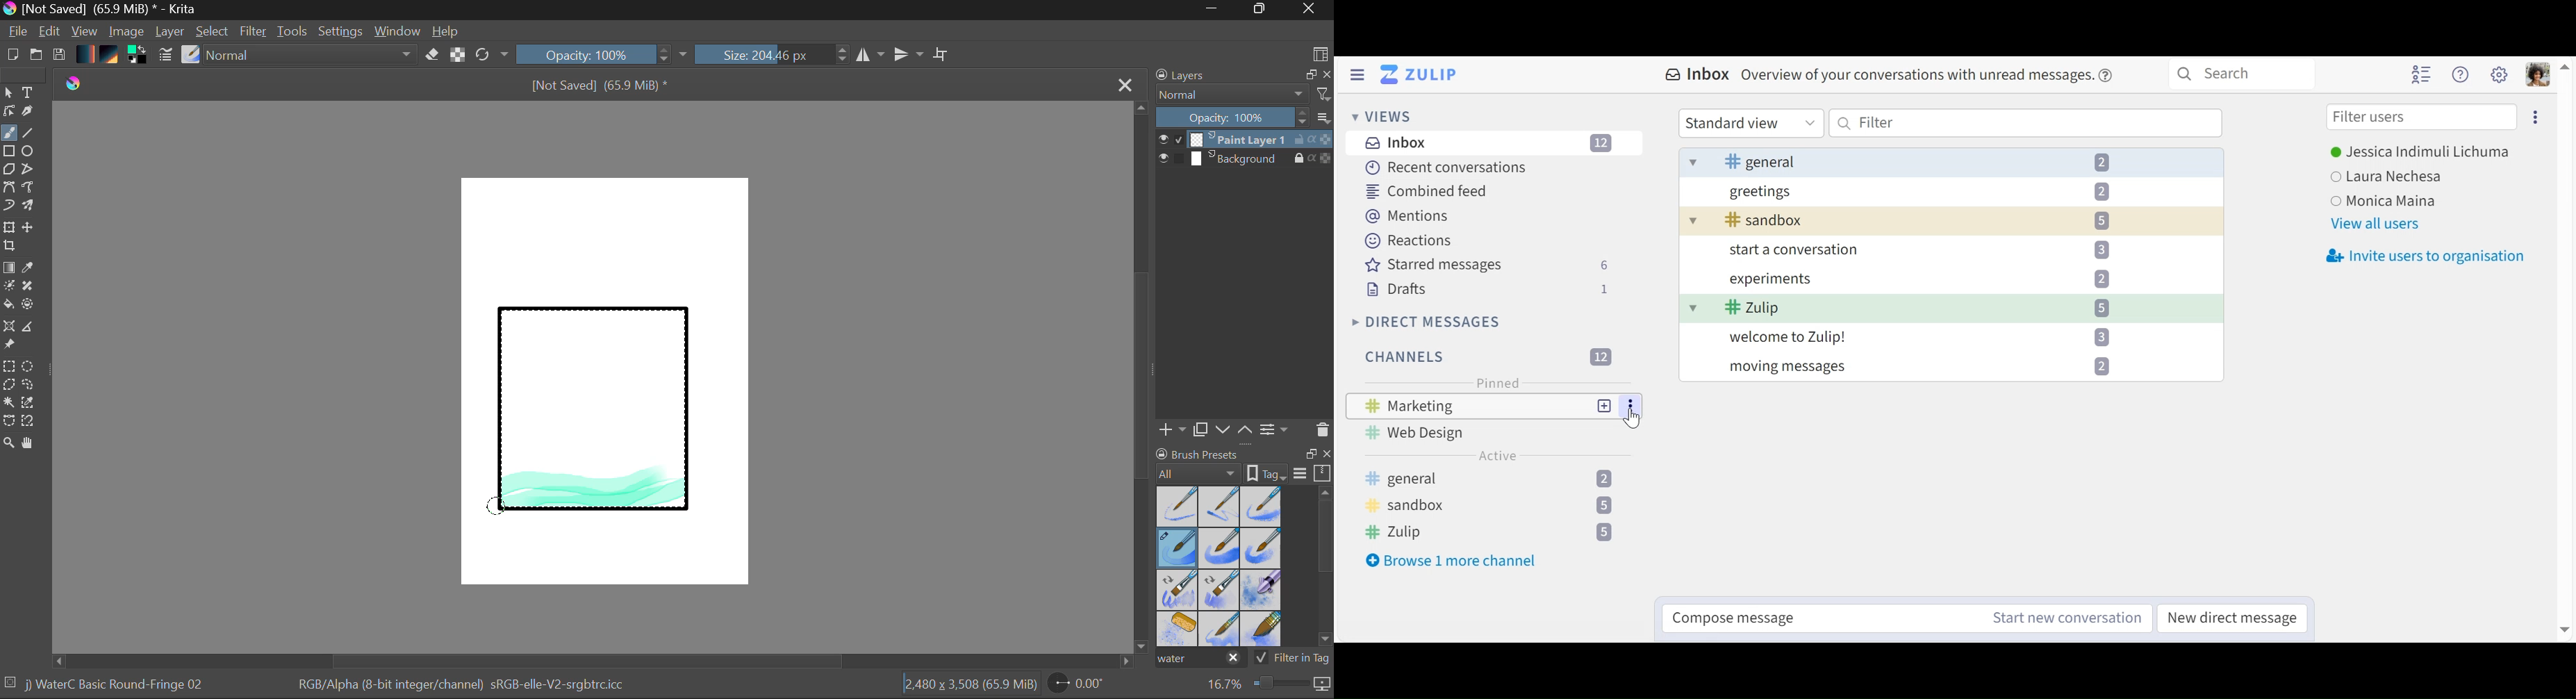  Describe the element at coordinates (213, 32) in the screenshot. I see `Select` at that location.